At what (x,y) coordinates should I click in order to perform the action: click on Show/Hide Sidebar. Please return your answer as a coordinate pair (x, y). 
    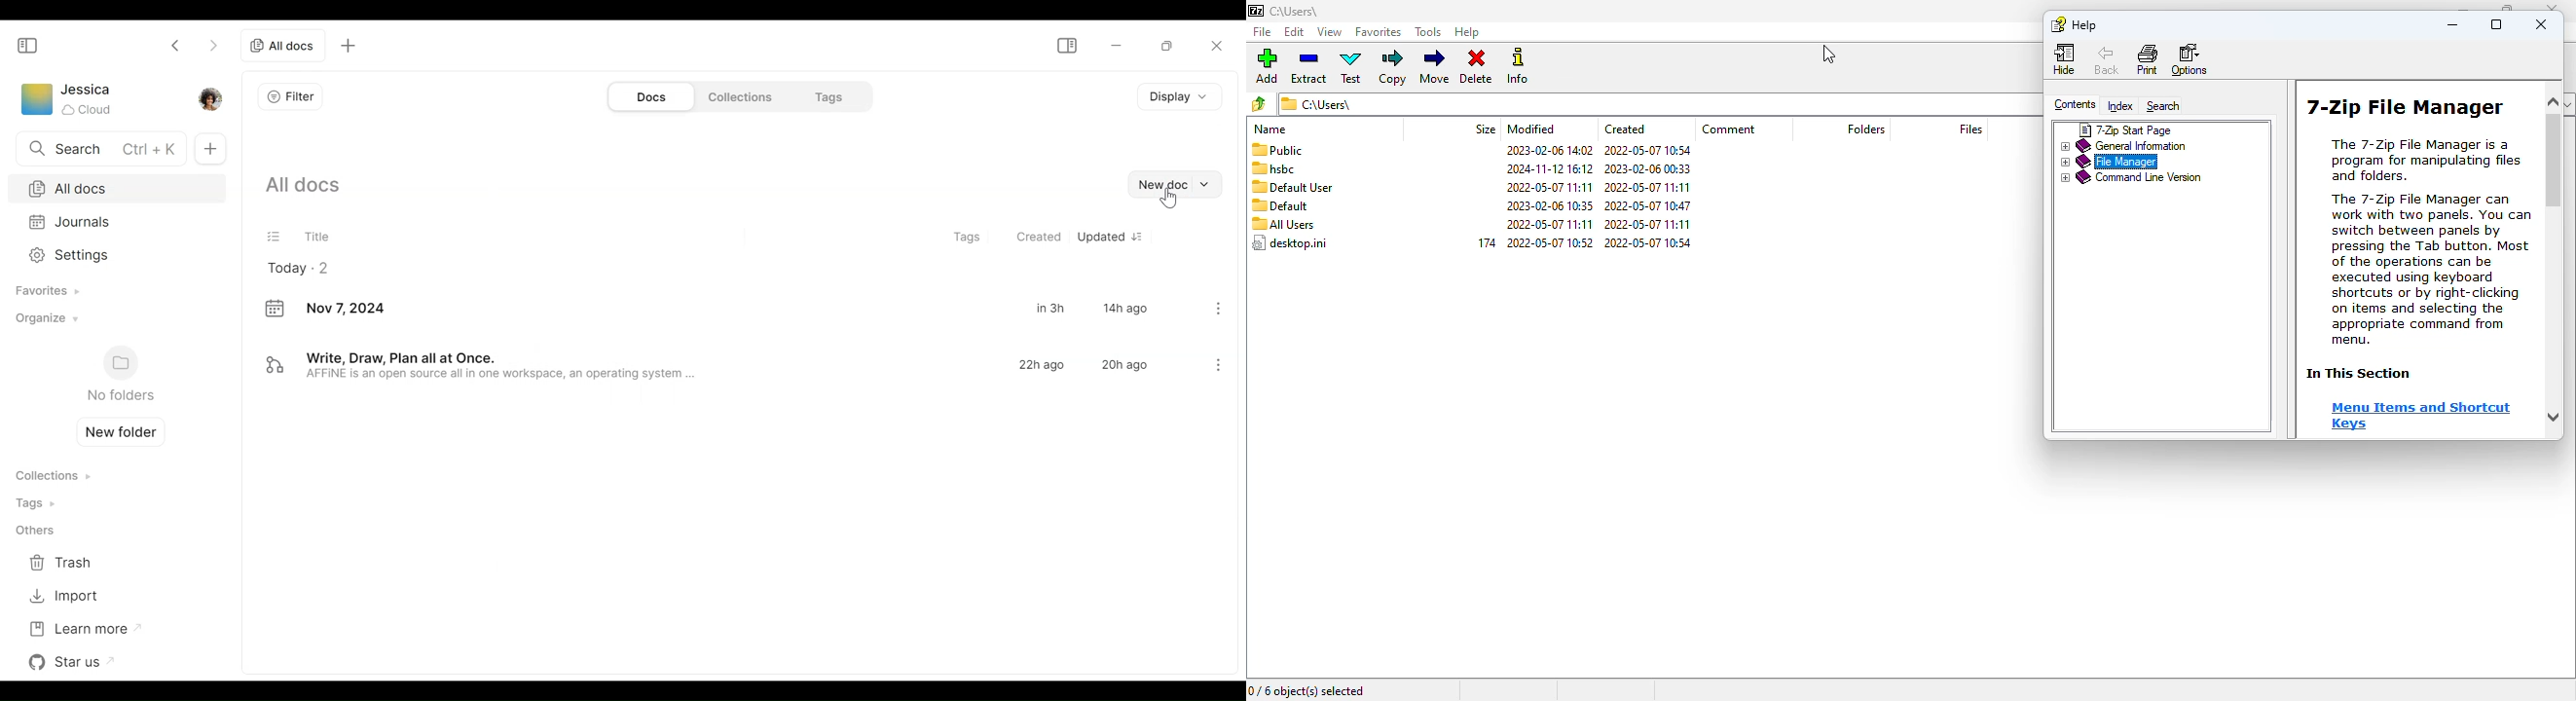
    Looking at the image, I should click on (28, 45).